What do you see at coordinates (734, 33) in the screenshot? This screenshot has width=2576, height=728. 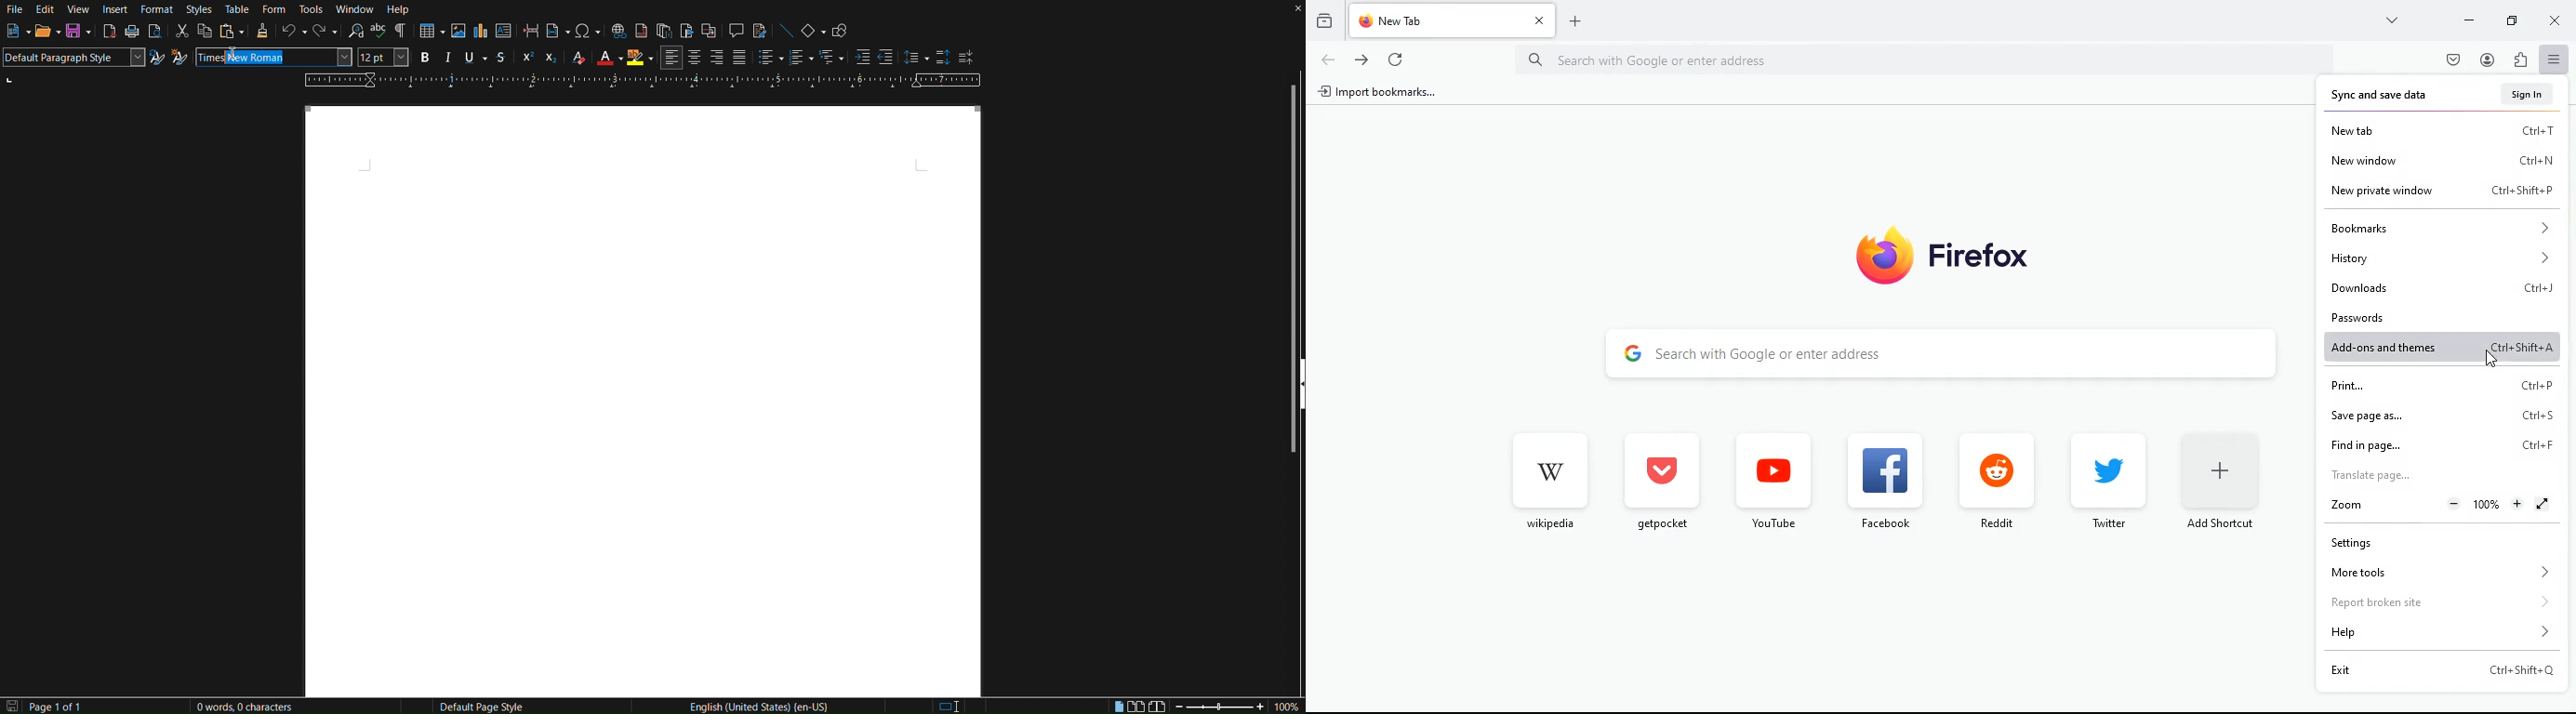 I see `Insert Comment` at bounding box center [734, 33].